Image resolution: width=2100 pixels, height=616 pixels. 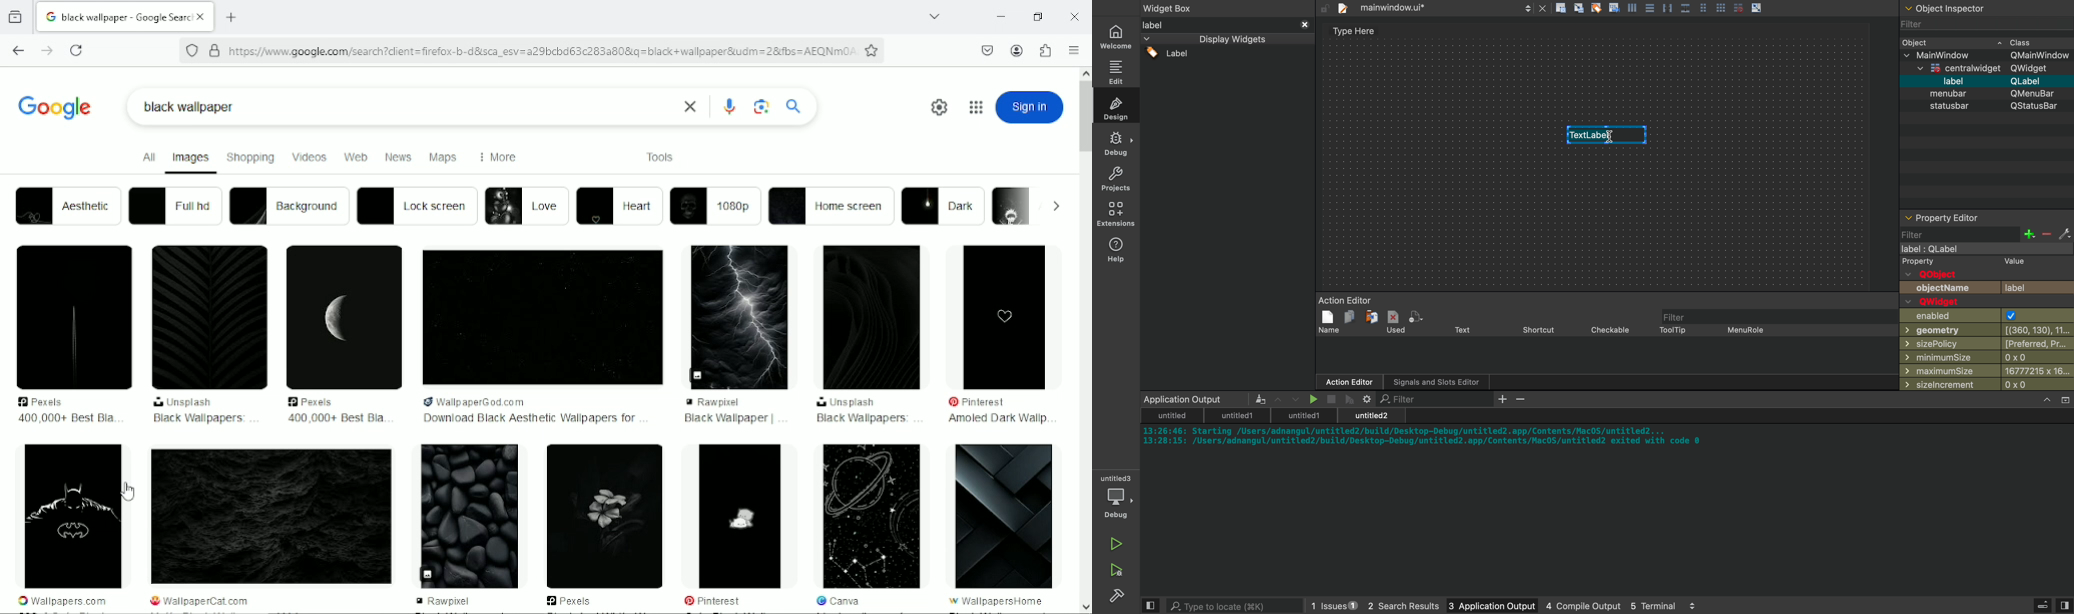 What do you see at coordinates (288, 206) in the screenshot?
I see `background` at bounding box center [288, 206].